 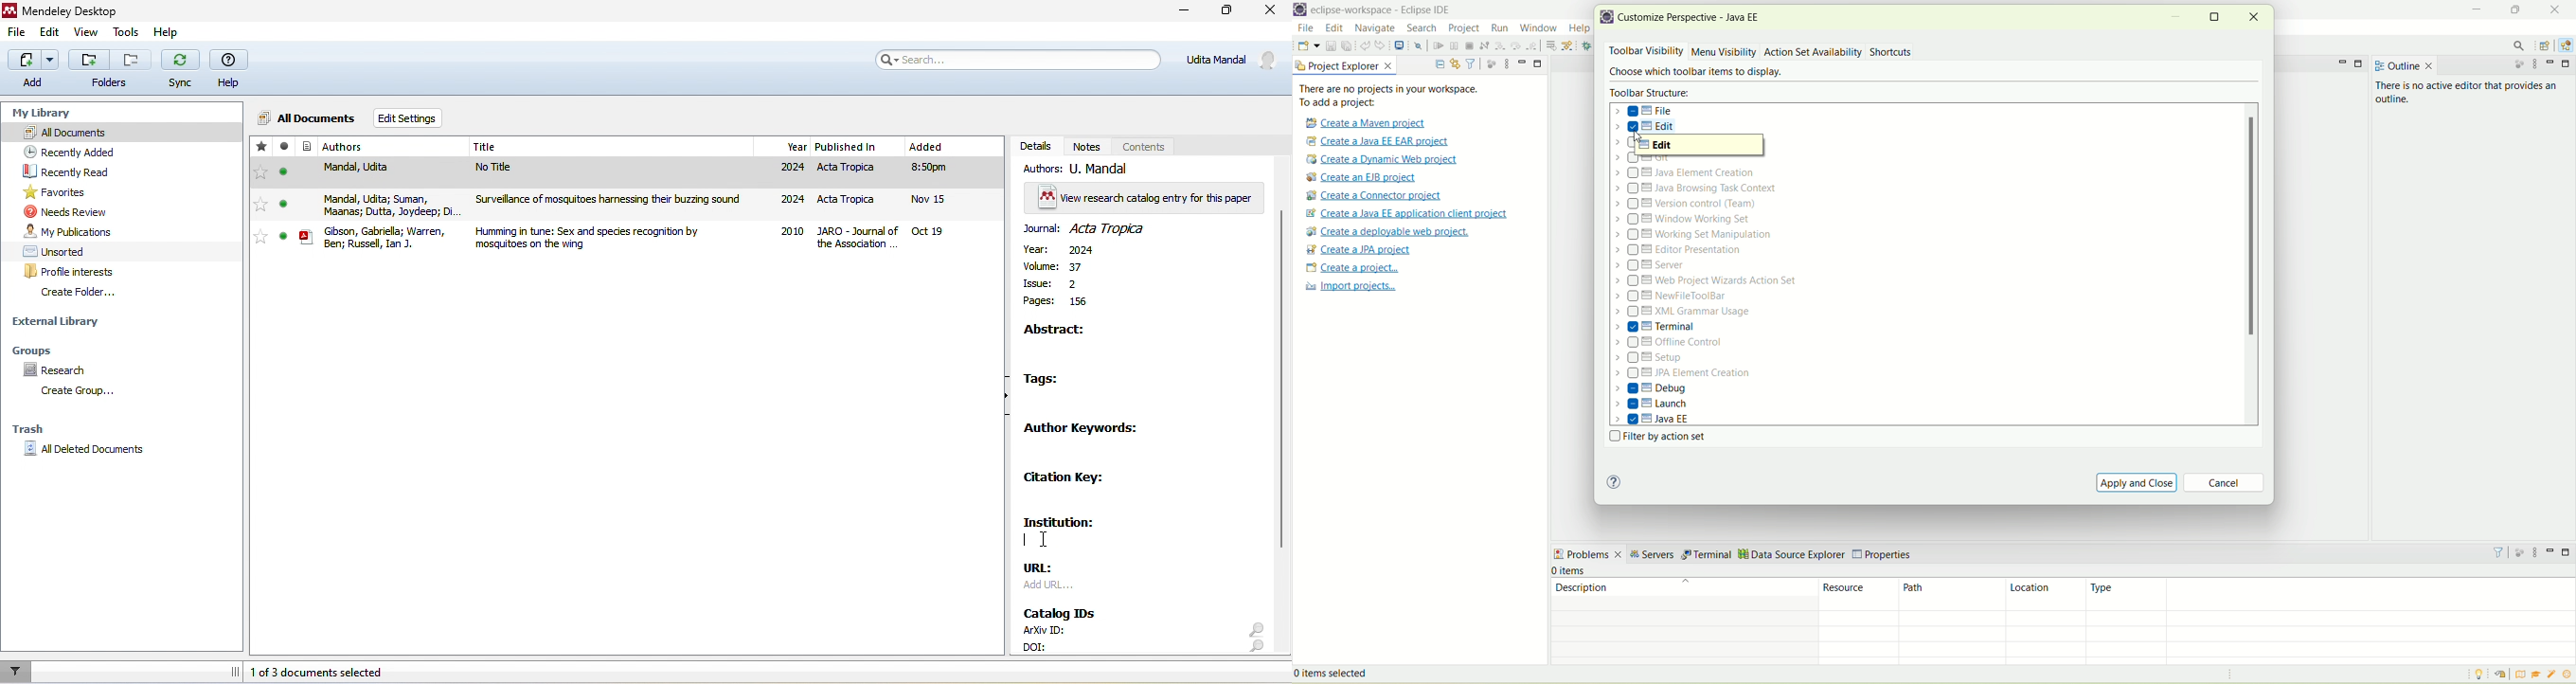 What do you see at coordinates (853, 202) in the screenshot?
I see `acta tropica` at bounding box center [853, 202].